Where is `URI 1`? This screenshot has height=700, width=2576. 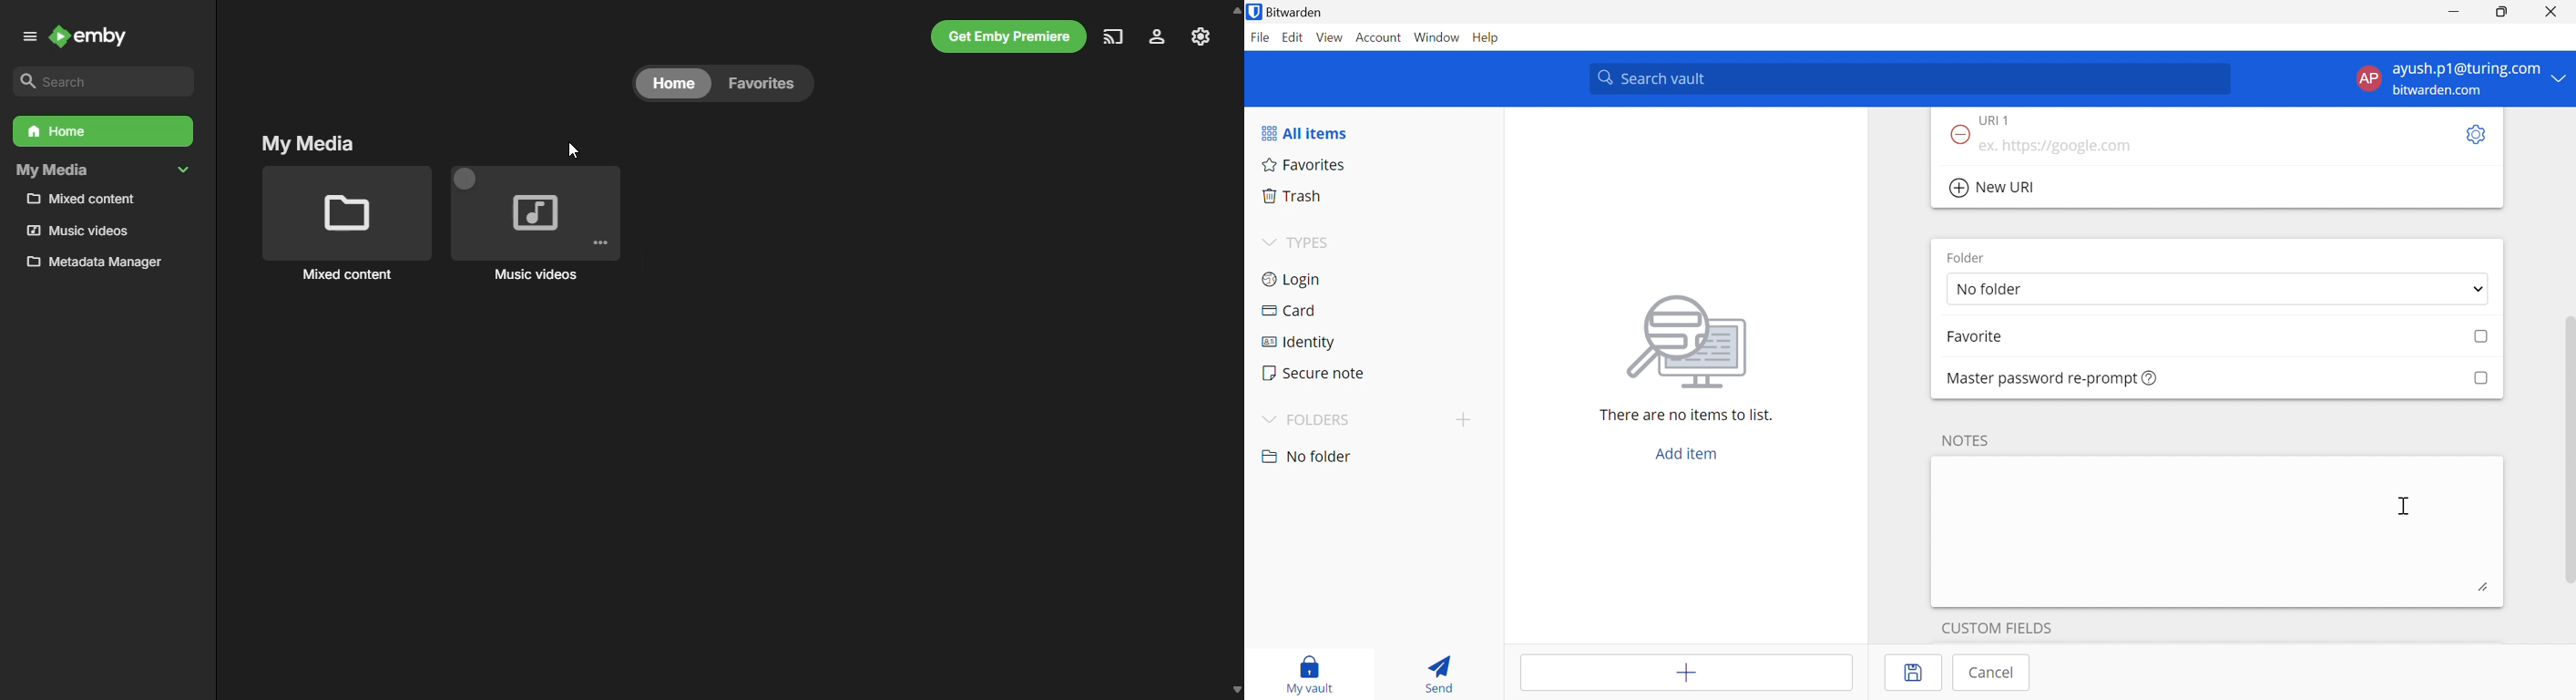
URI 1 is located at coordinates (2004, 119).